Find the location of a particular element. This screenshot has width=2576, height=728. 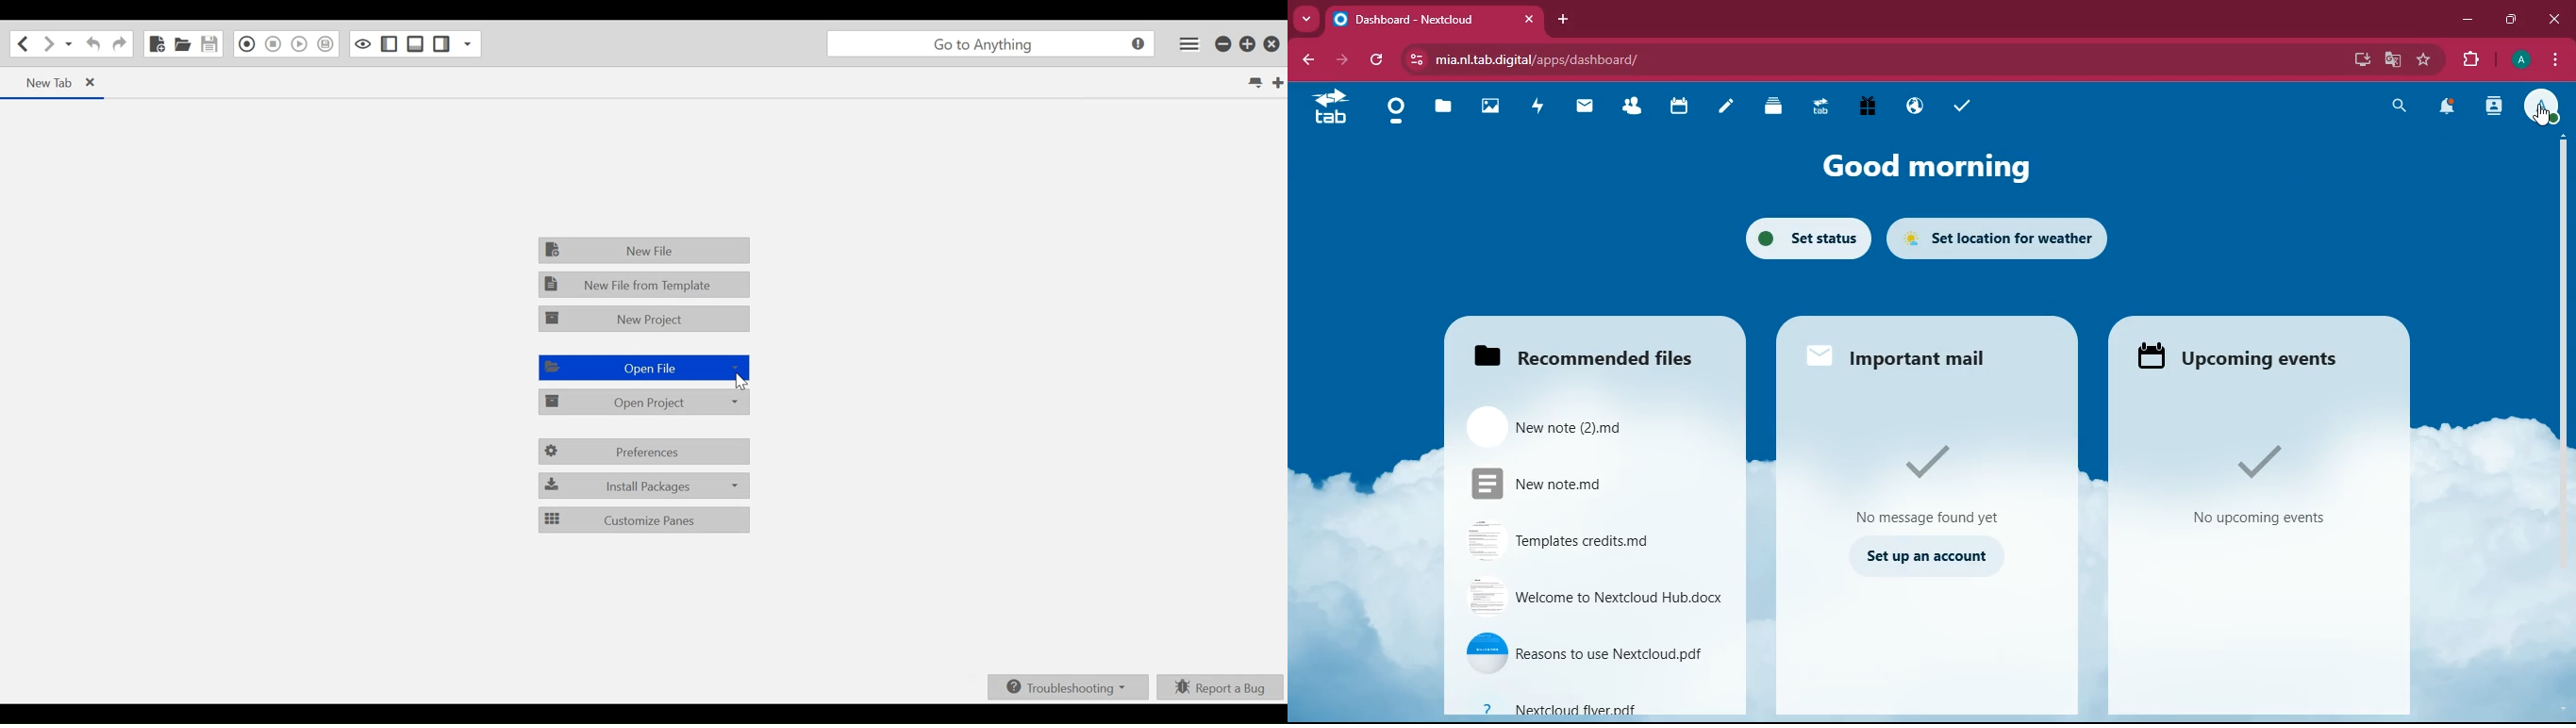

events is located at coordinates (2253, 359).